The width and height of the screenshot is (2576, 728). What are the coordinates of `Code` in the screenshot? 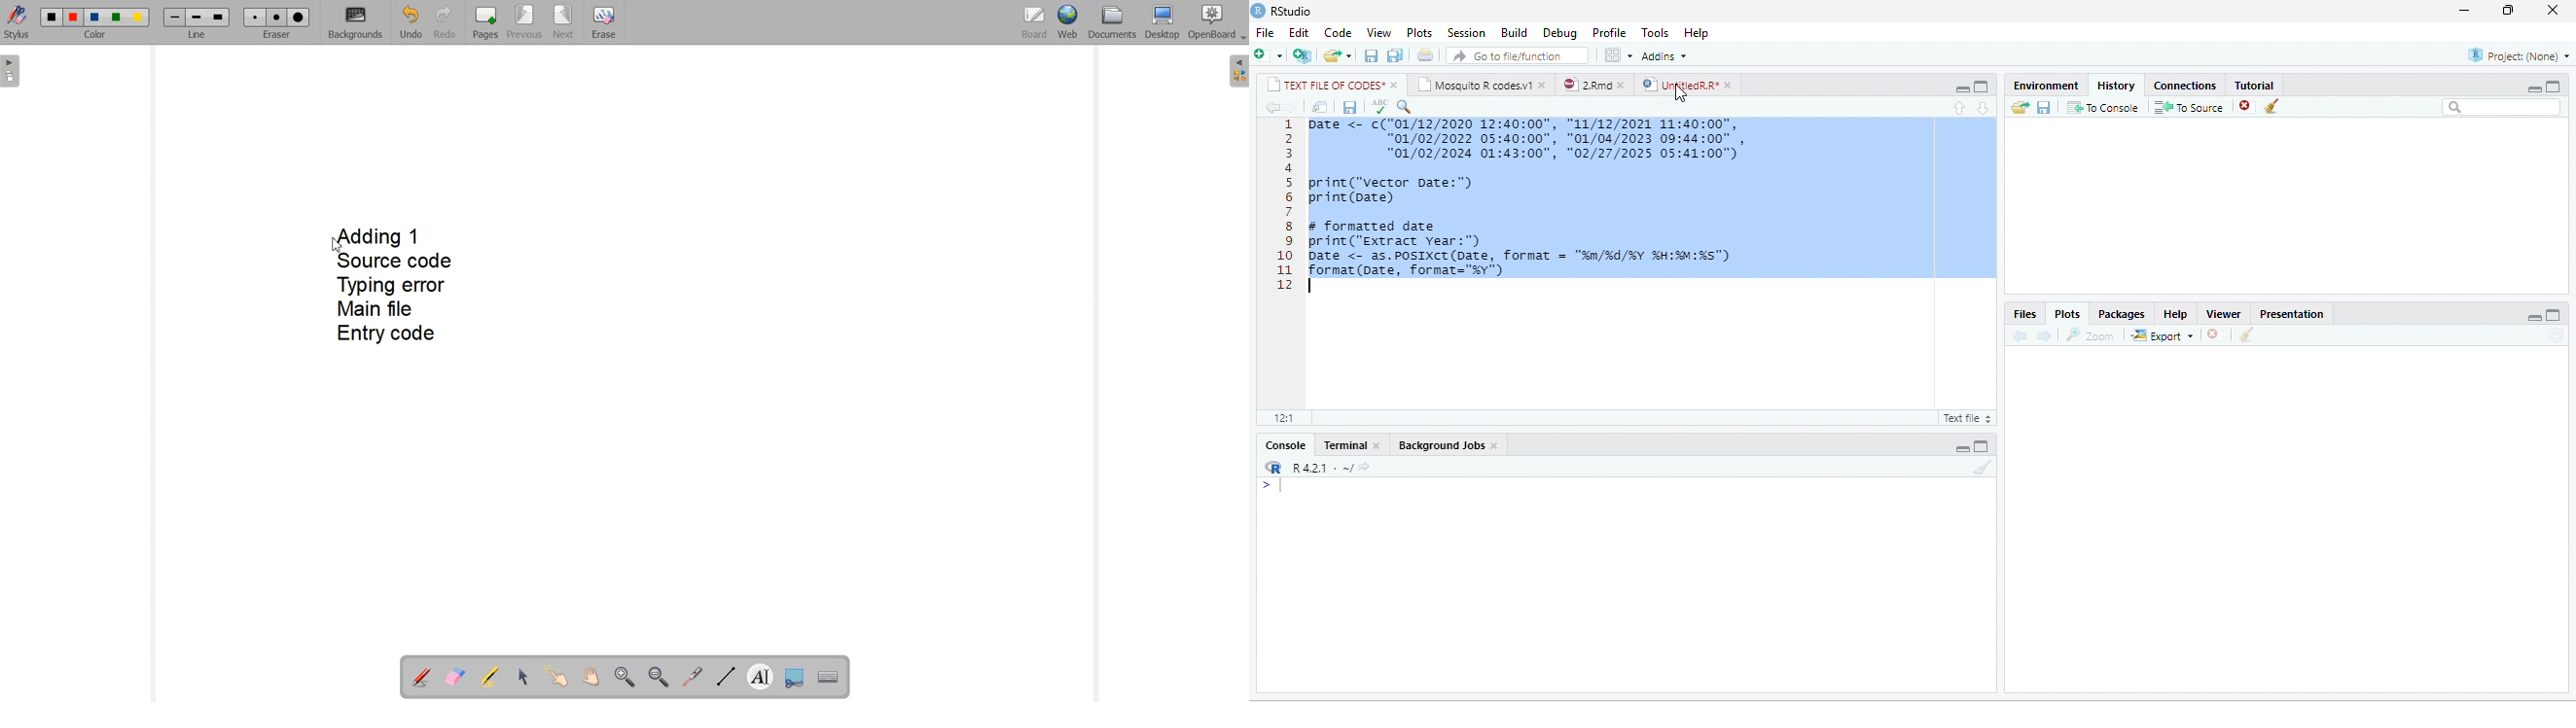 It's located at (1339, 33).